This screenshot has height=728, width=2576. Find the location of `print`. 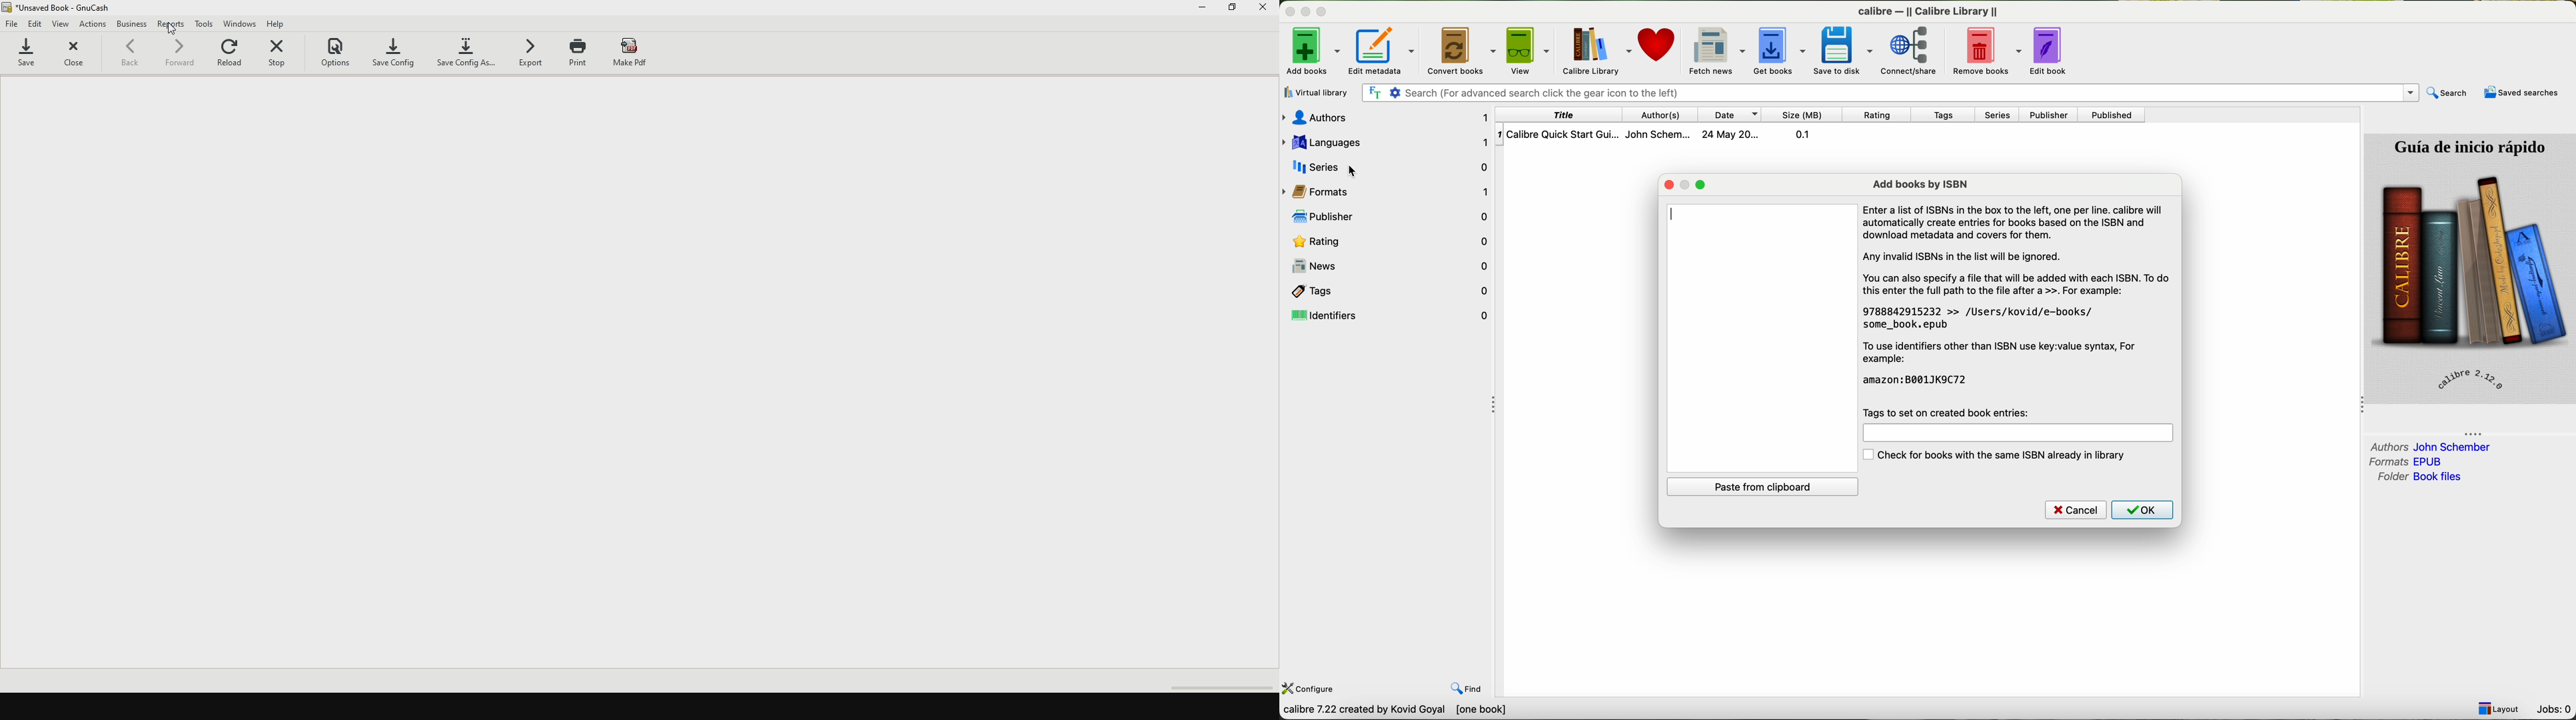

print is located at coordinates (583, 58).